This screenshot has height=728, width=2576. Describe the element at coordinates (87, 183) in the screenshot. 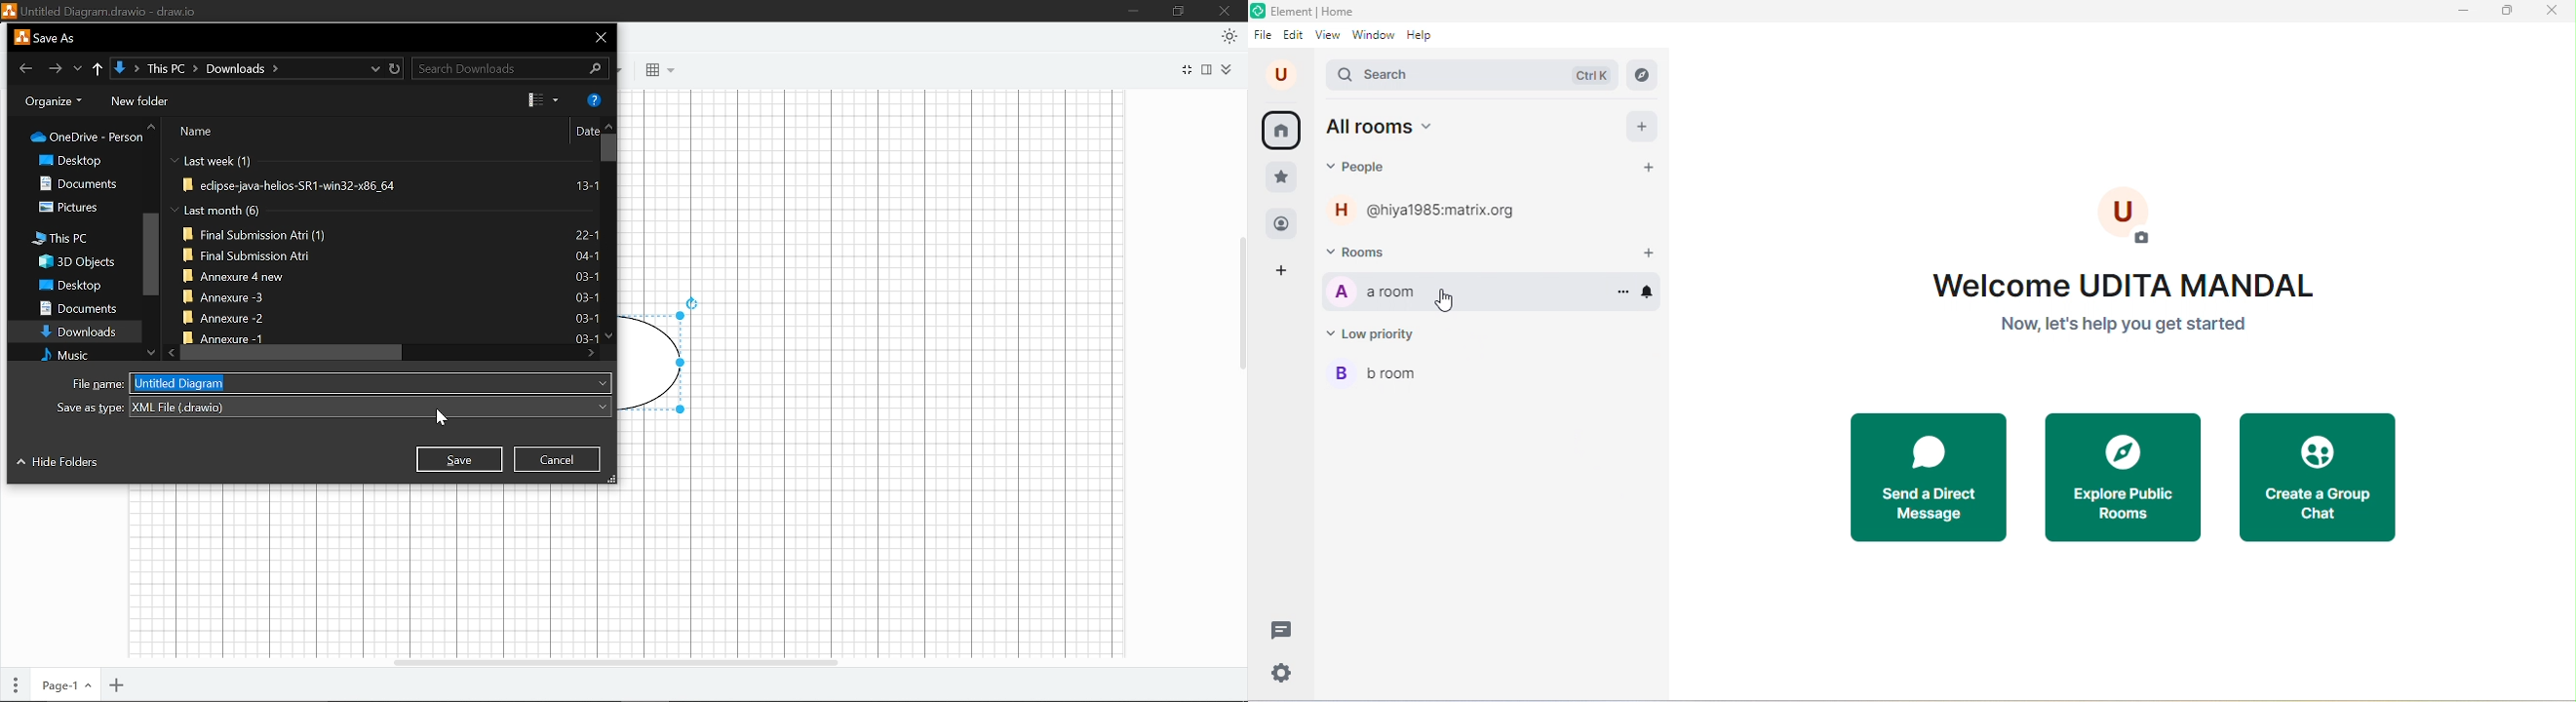

I see `Documents` at that location.